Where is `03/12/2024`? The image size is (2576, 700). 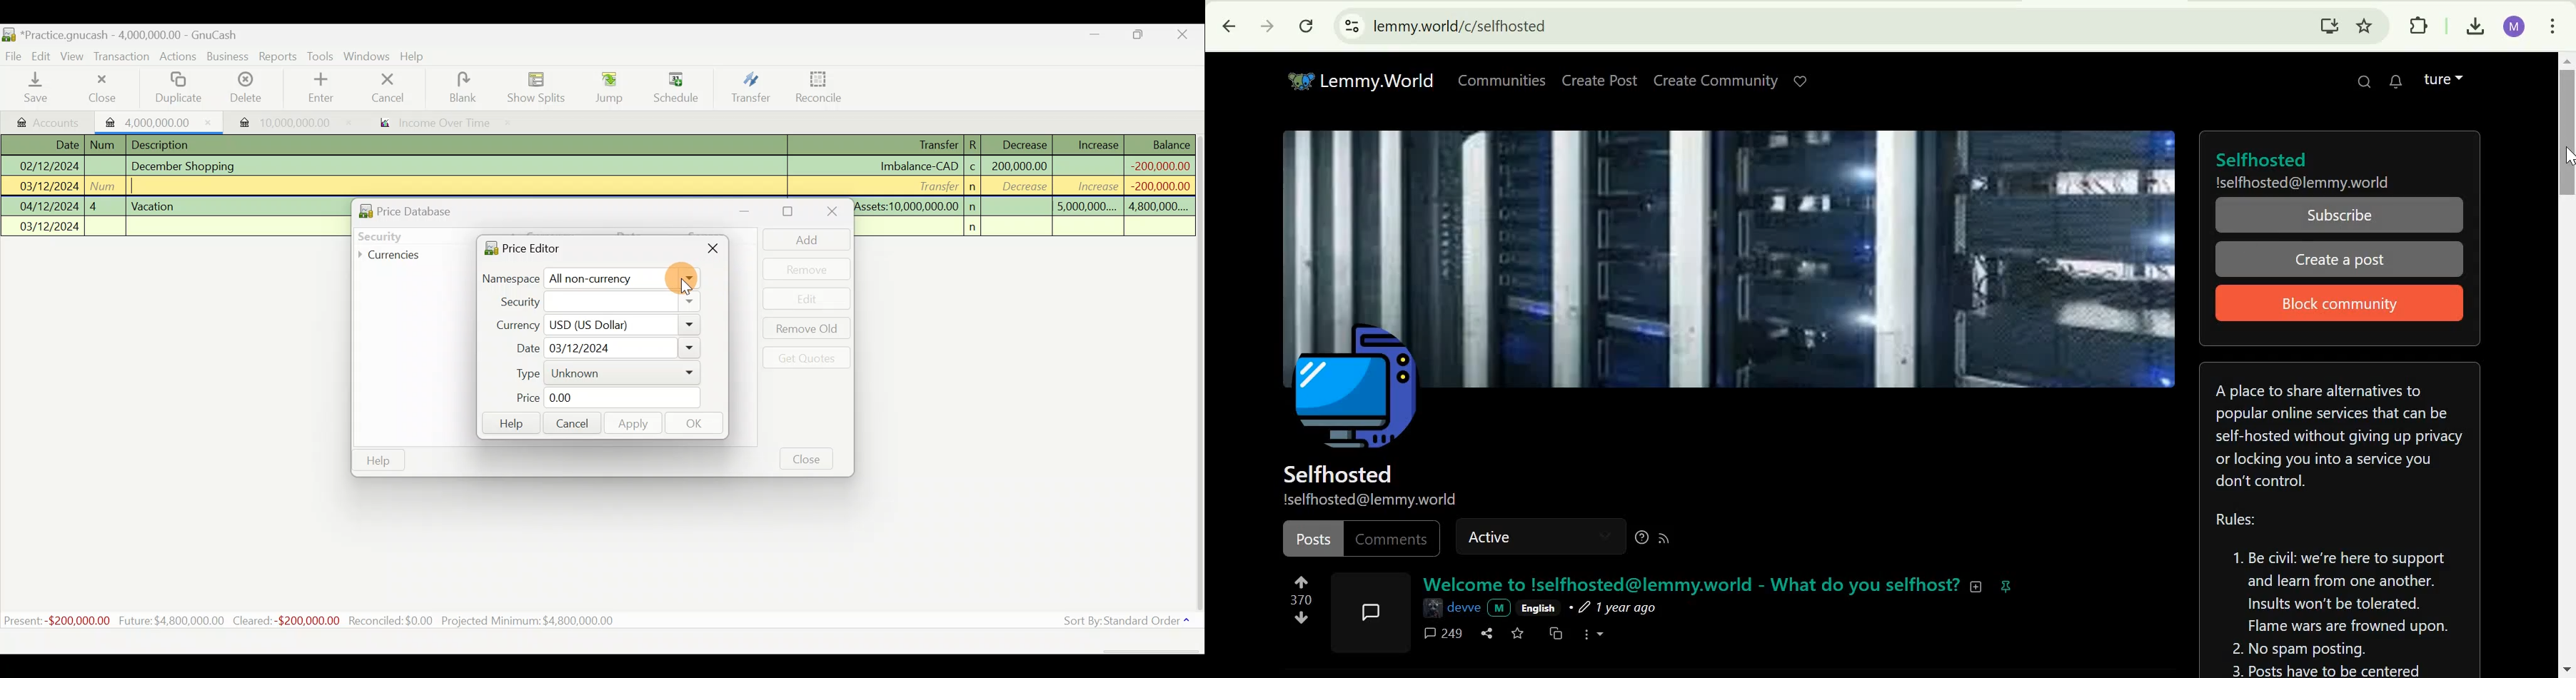
03/12/2024 is located at coordinates (50, 228).